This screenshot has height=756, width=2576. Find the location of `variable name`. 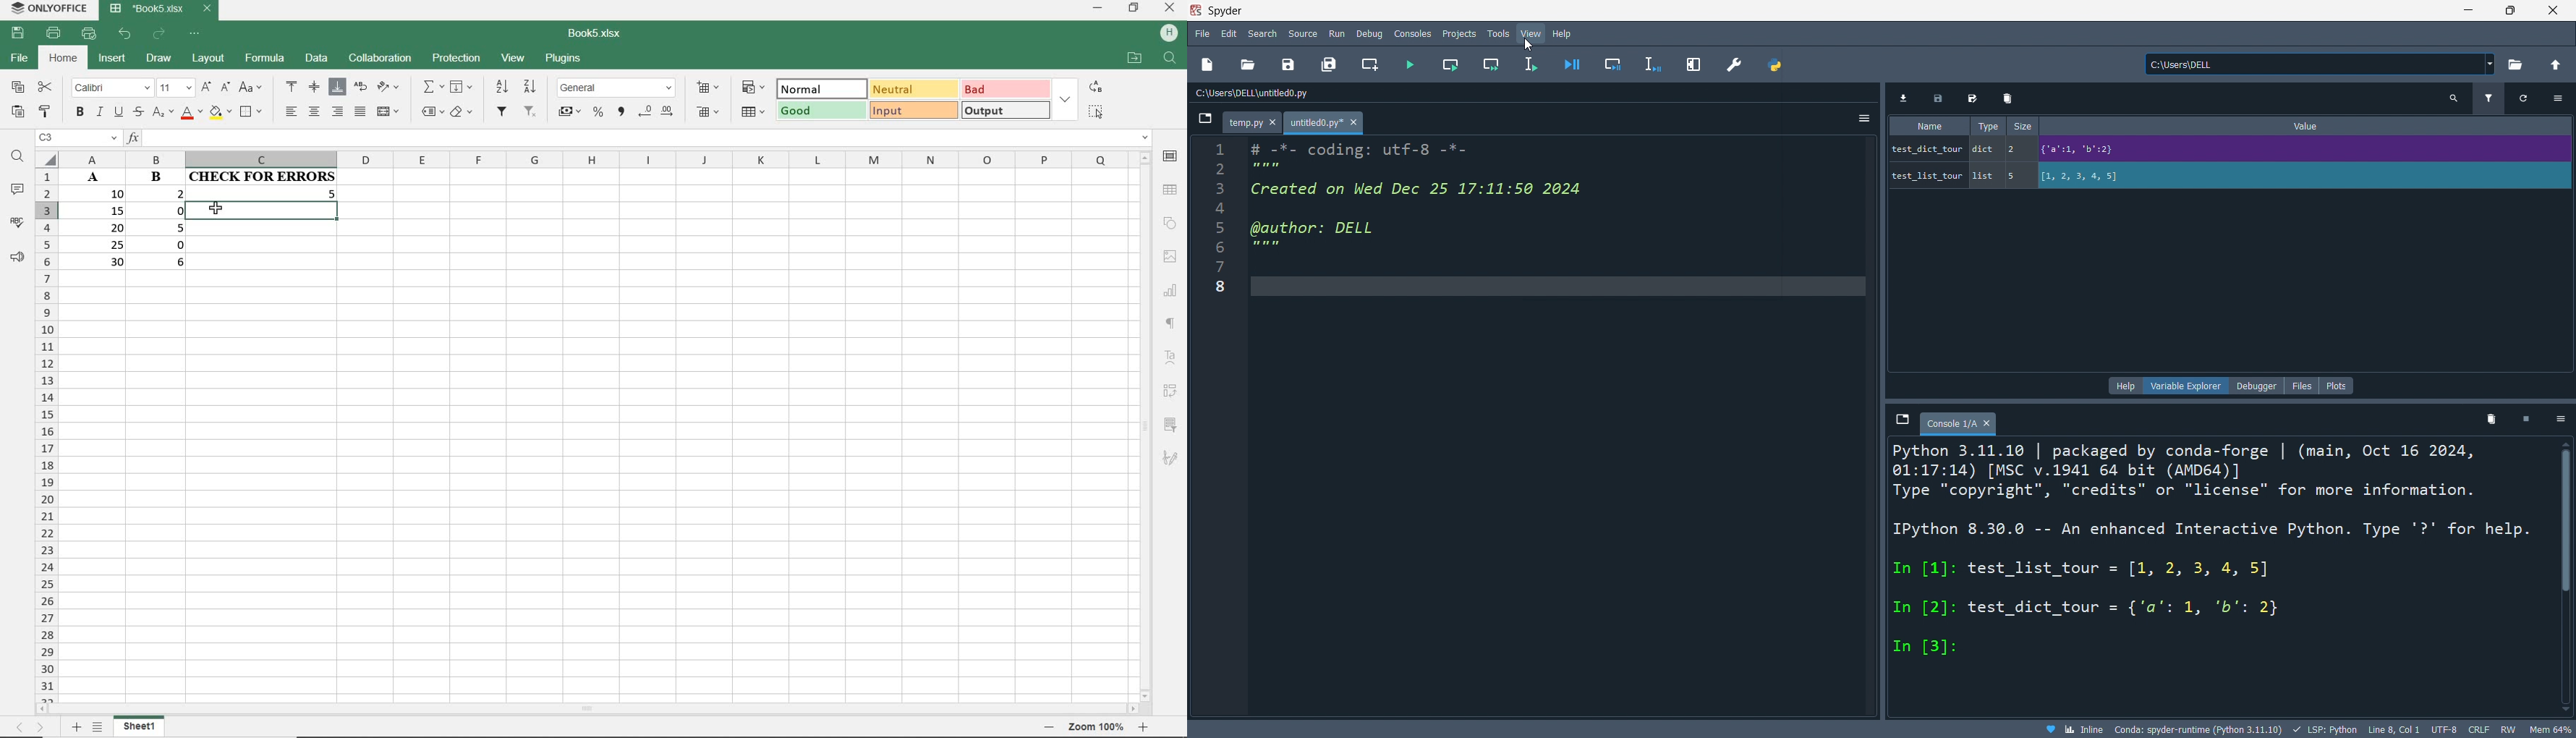

variable name is located at coordinates (1926, 174).